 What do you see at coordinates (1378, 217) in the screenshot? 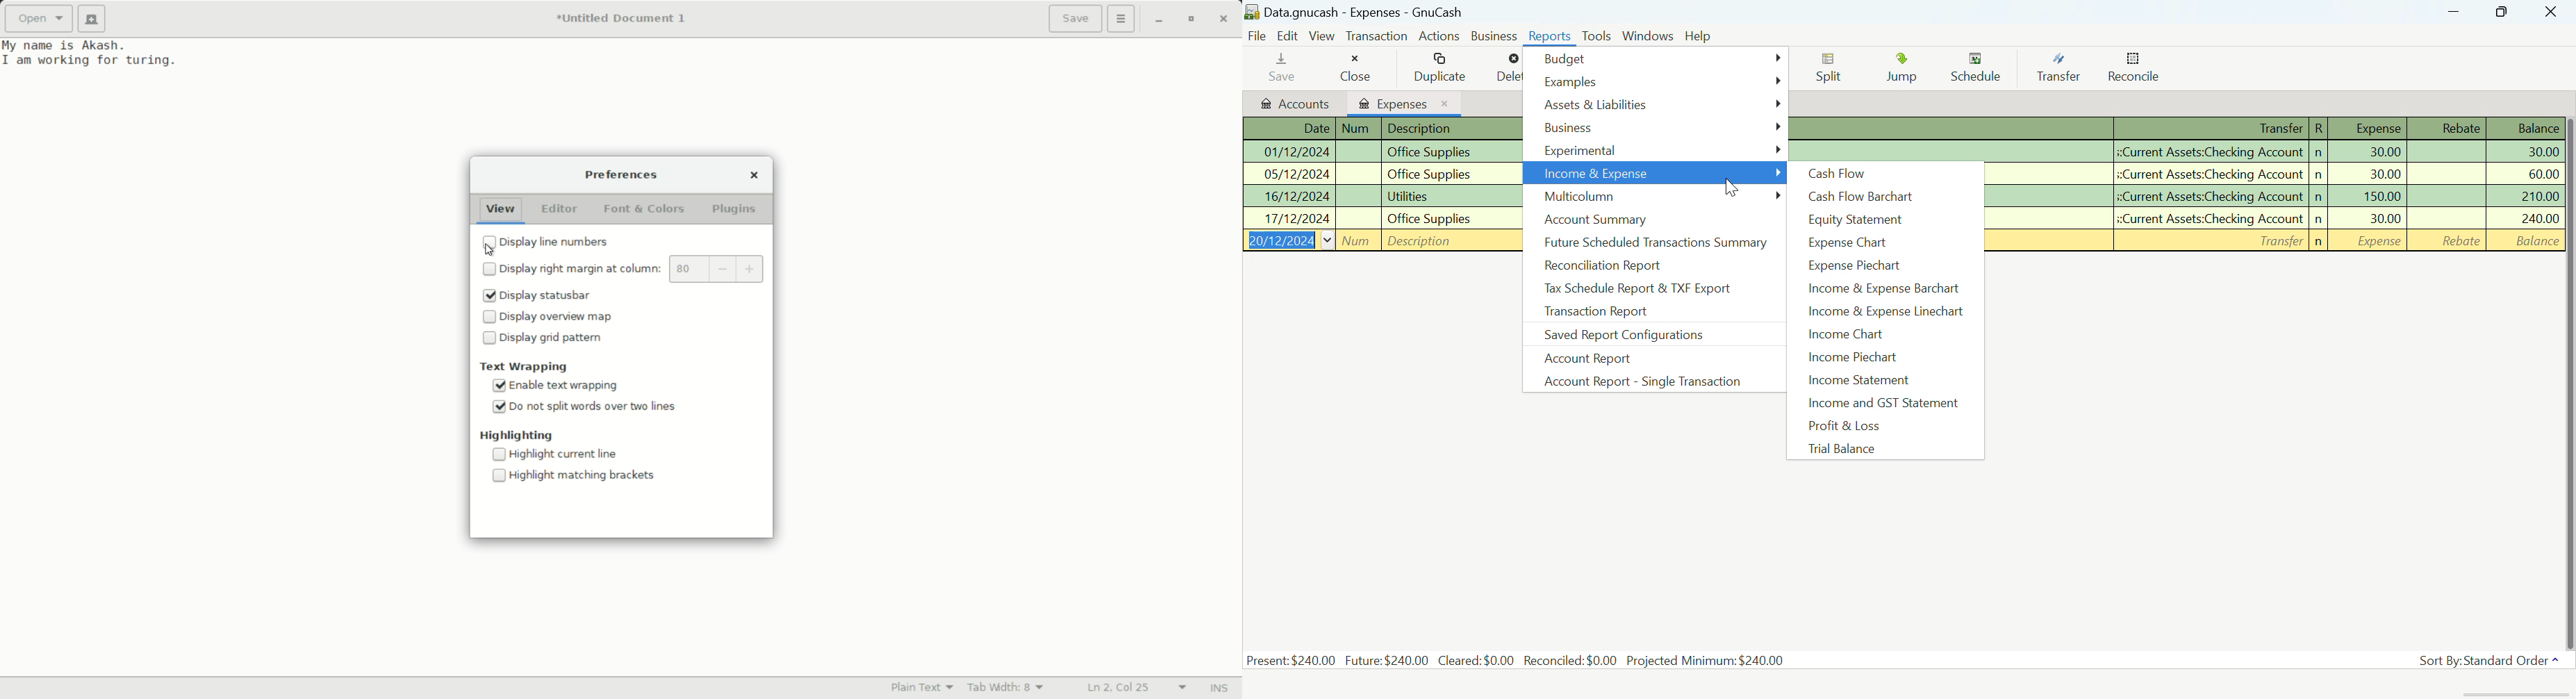
I see `Office Supplies Transaction` at bounding box center [1378, 217].